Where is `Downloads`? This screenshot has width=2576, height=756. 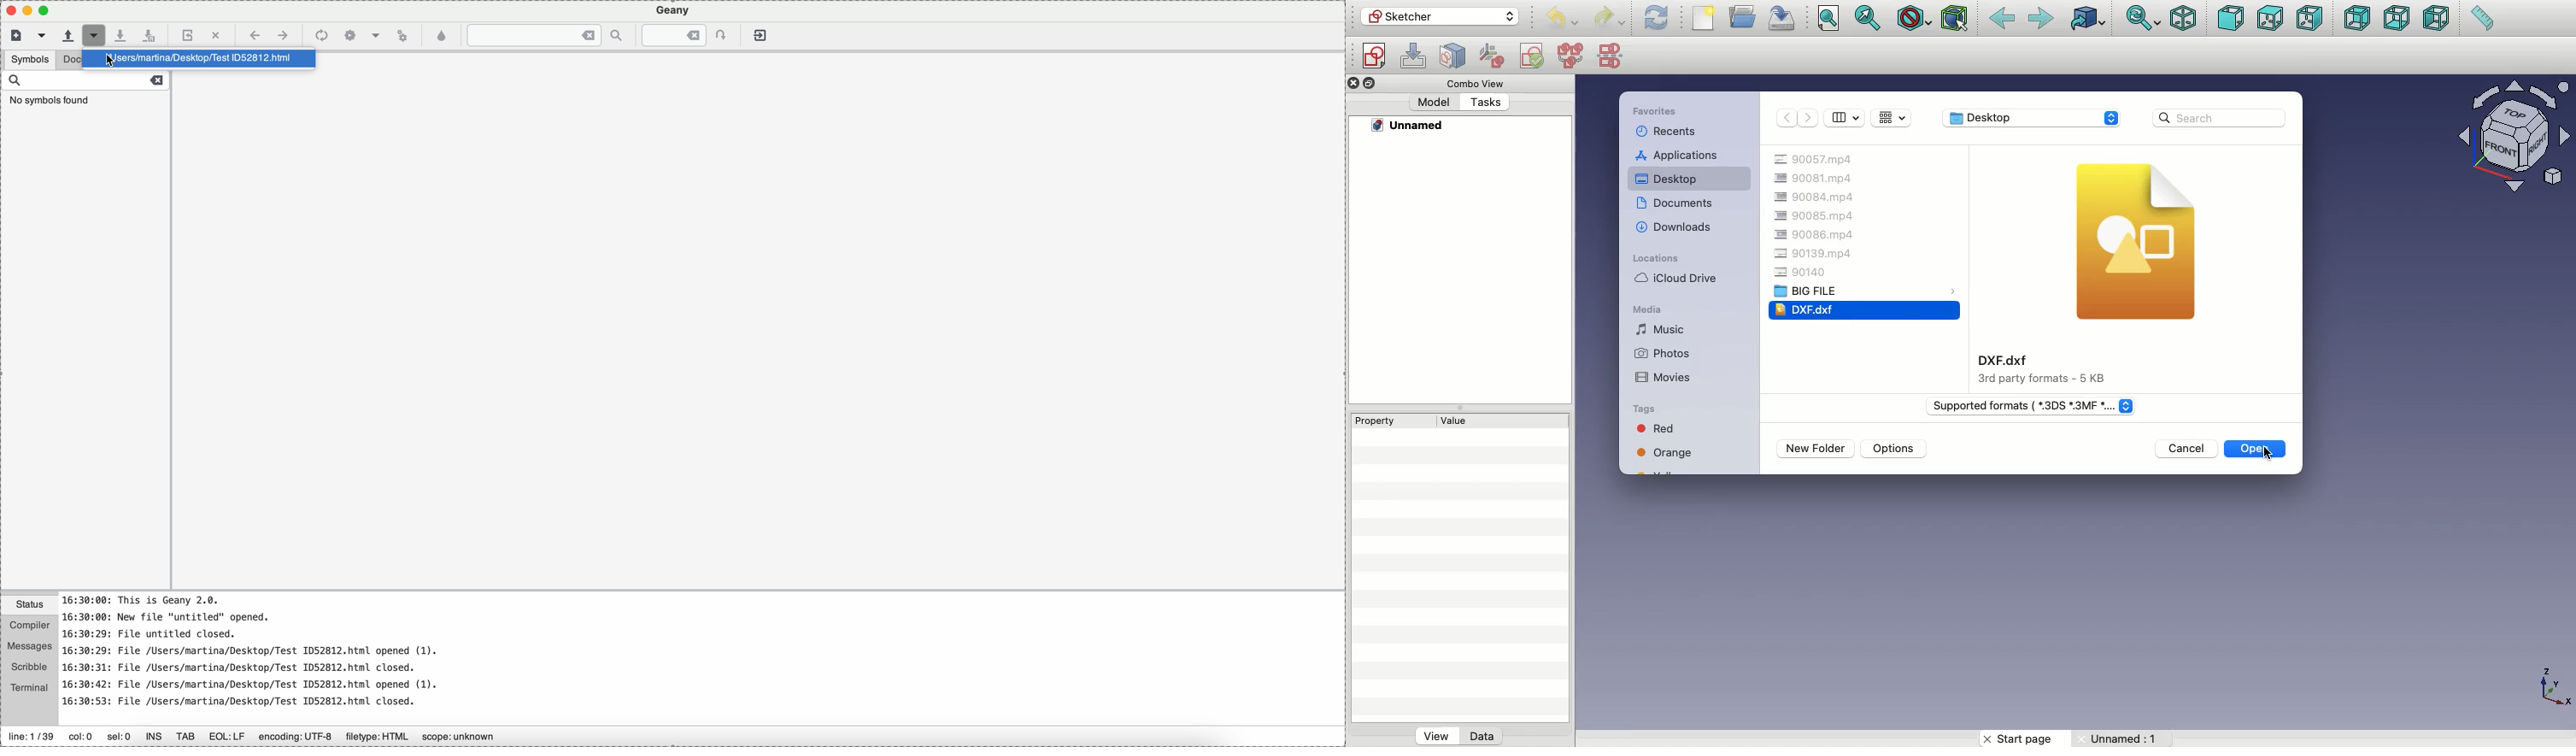 Downloads is located at coordinates (1674, 228).